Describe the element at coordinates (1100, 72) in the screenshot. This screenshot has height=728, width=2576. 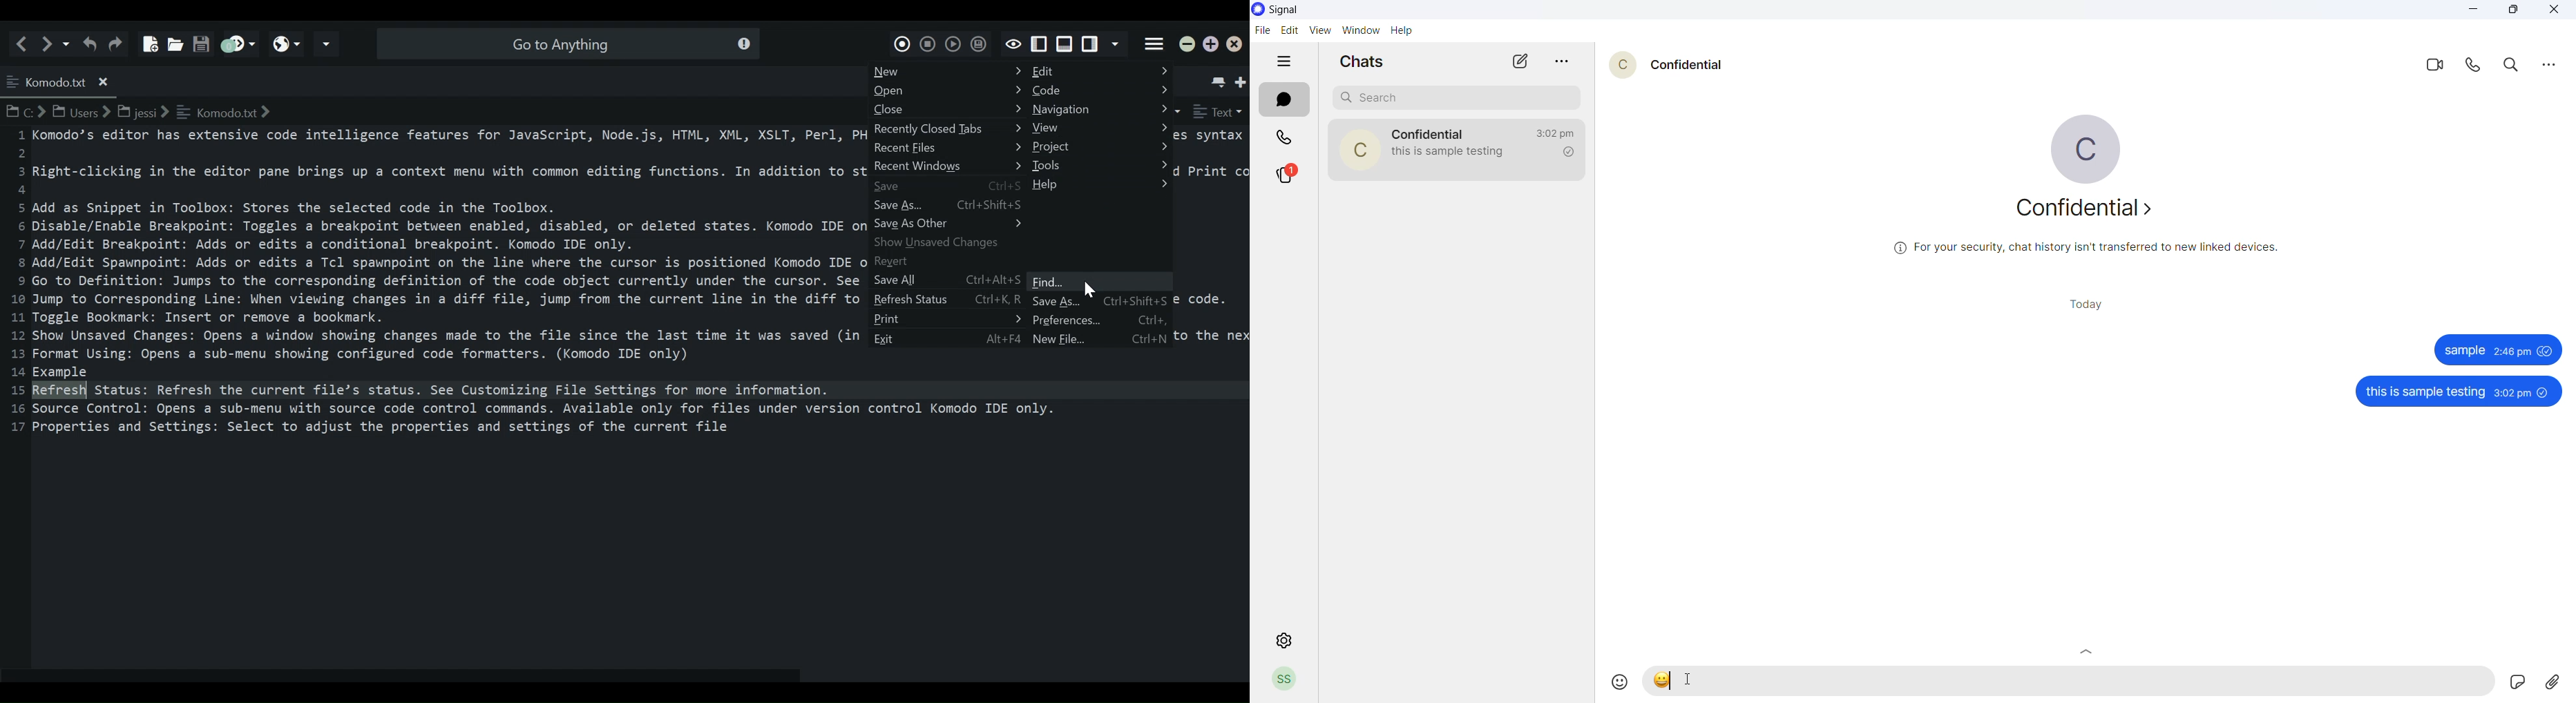
I see `Edit` at that location.